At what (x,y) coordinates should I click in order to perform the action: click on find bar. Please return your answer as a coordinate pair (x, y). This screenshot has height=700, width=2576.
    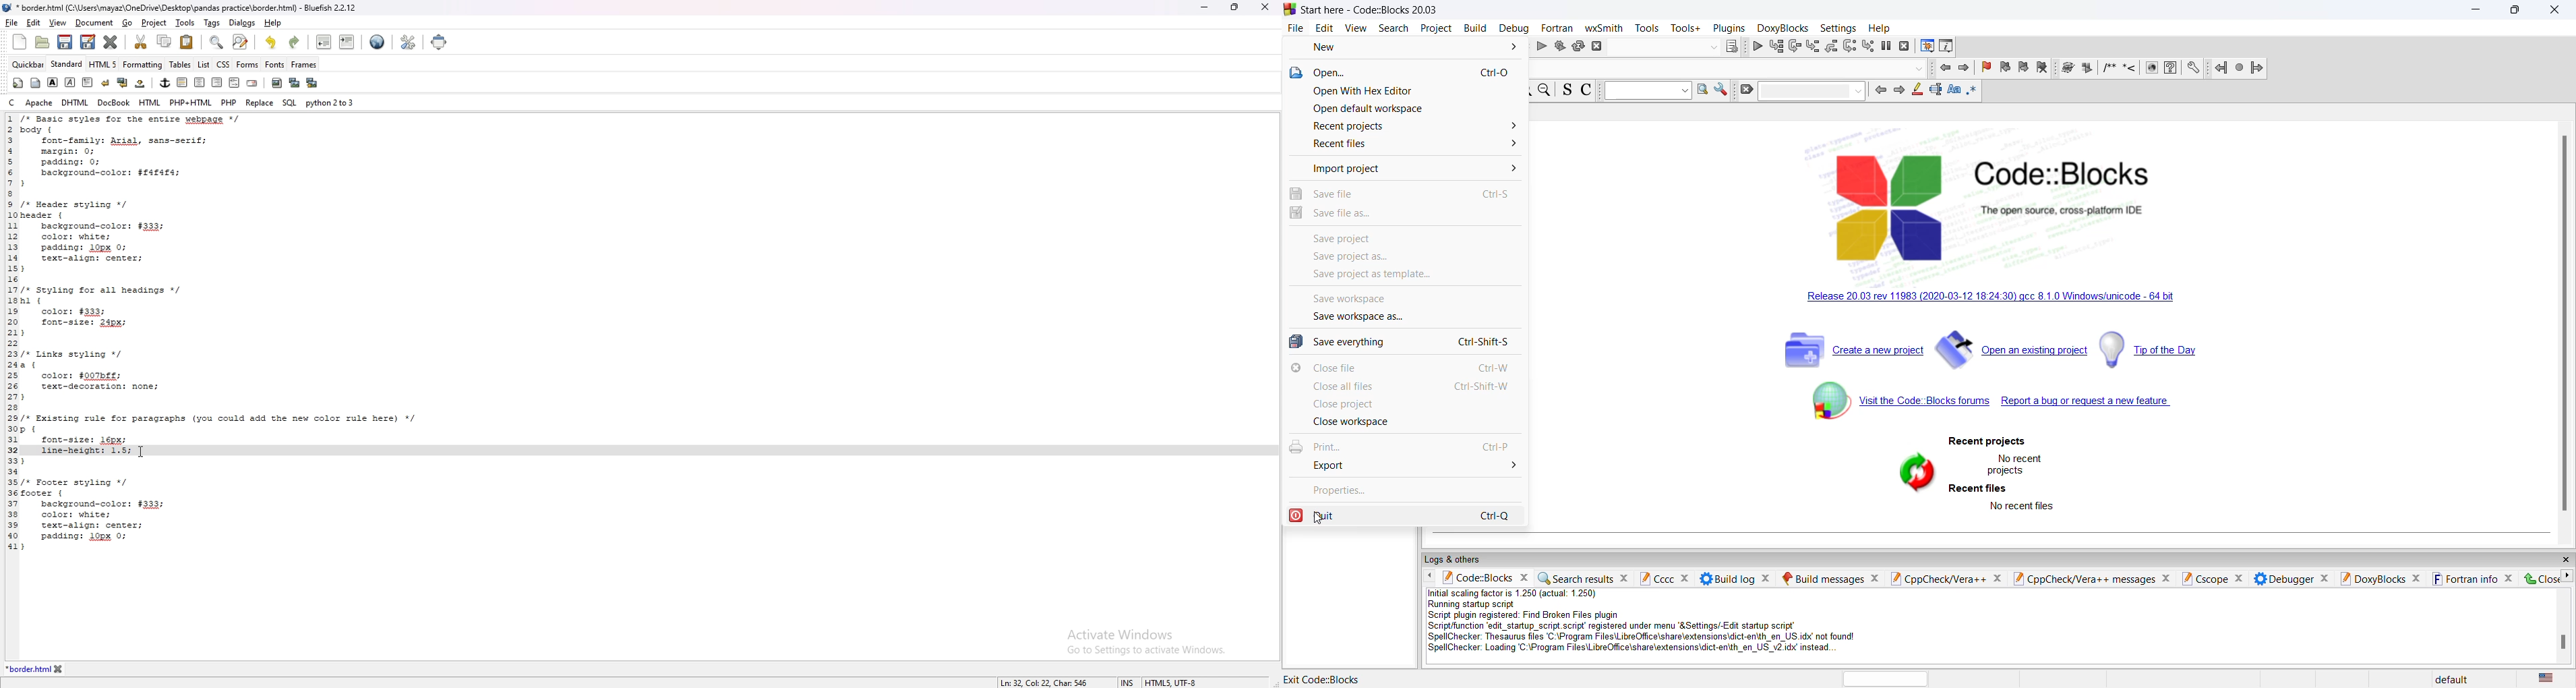
    Looking at the image, I should click on (217, 42).